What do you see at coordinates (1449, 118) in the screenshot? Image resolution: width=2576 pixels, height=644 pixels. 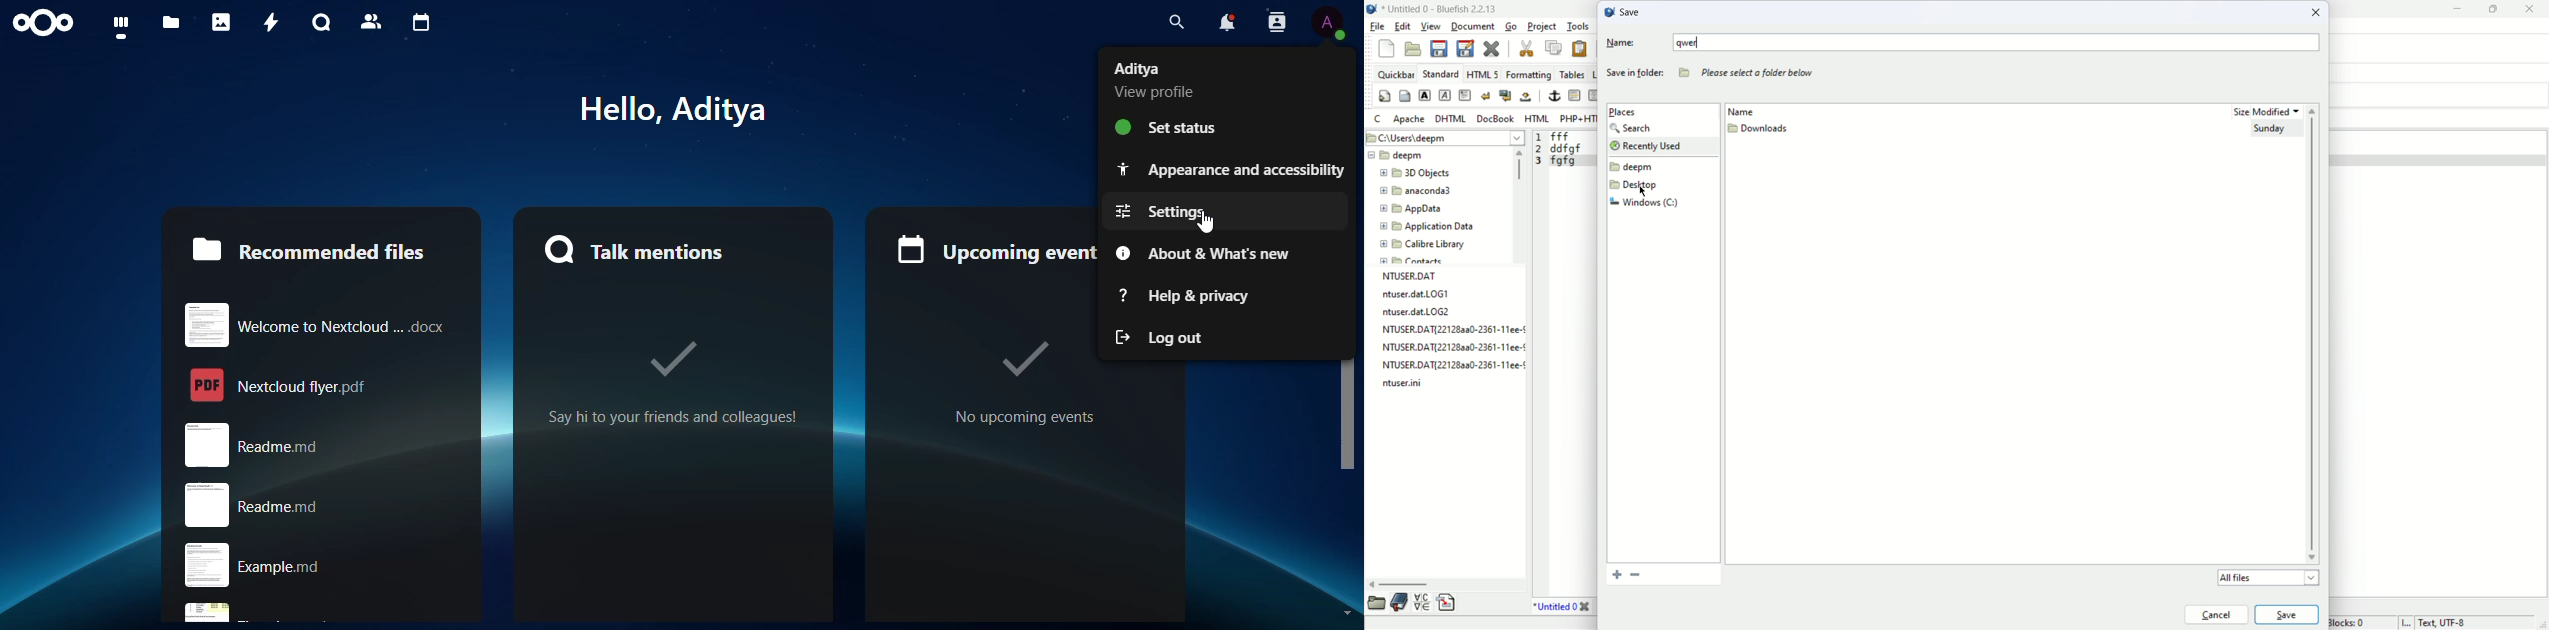 I see `DHTML` at bounding box center [1449, 118].